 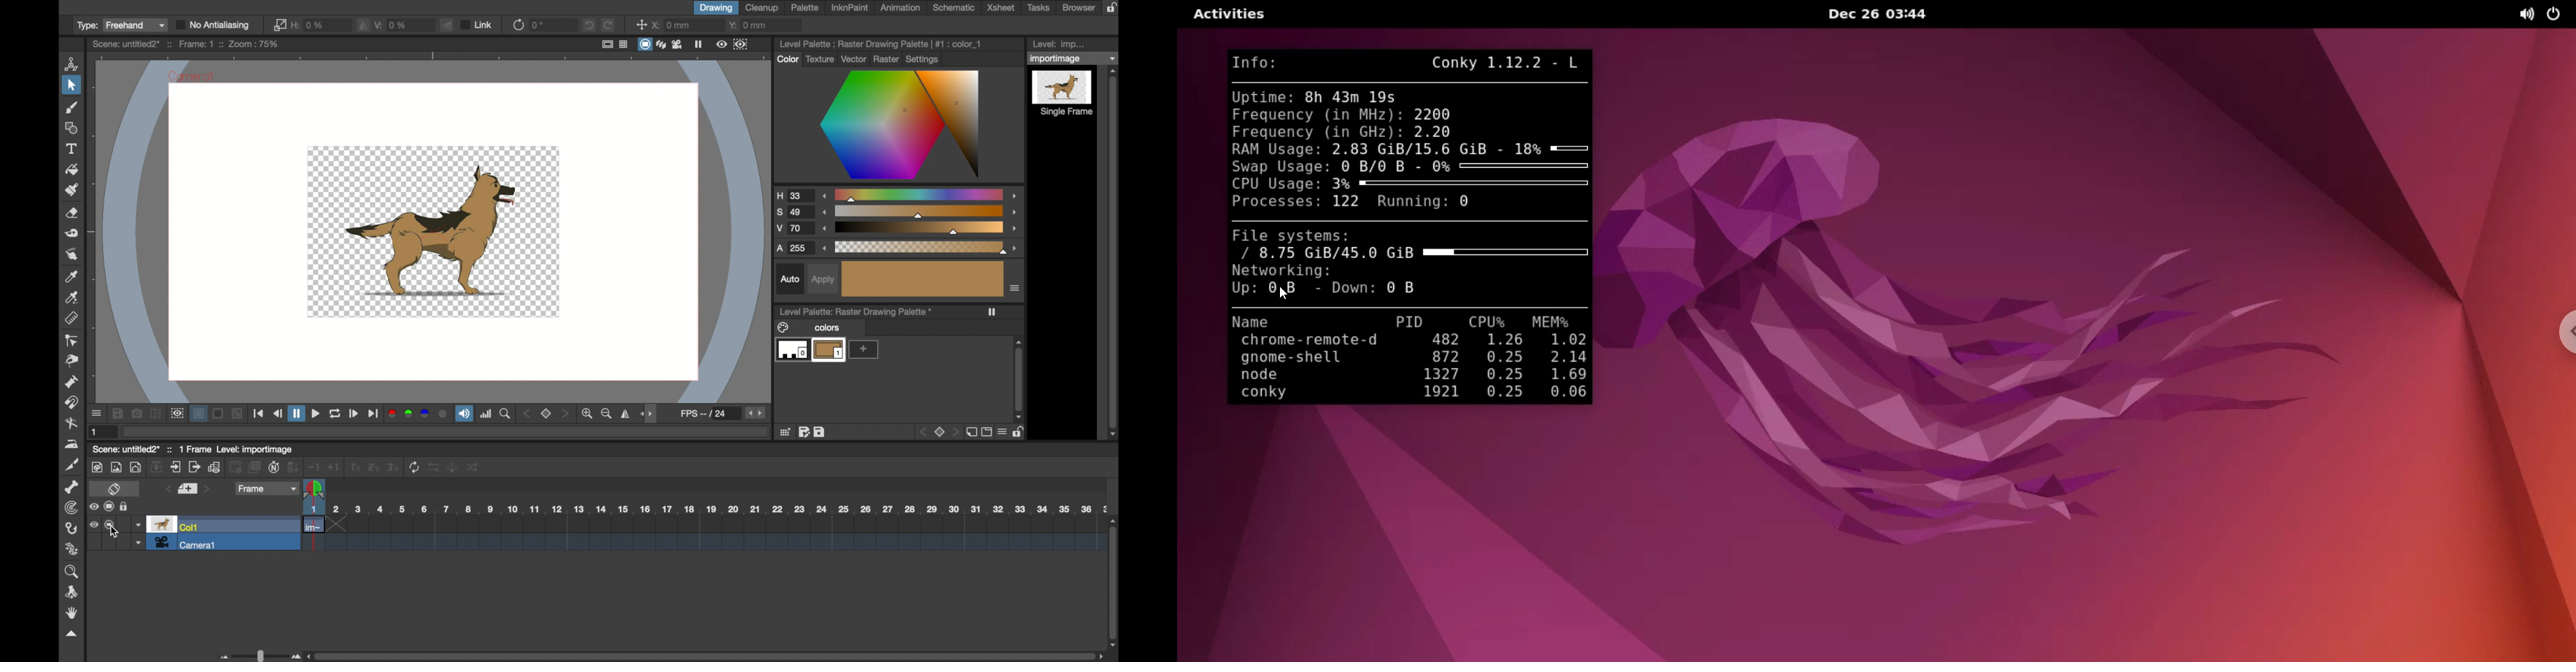 What do you see at coordinates (901, 126) in the screenshot?
I see `color wheel` at bounding box center [901, 126].